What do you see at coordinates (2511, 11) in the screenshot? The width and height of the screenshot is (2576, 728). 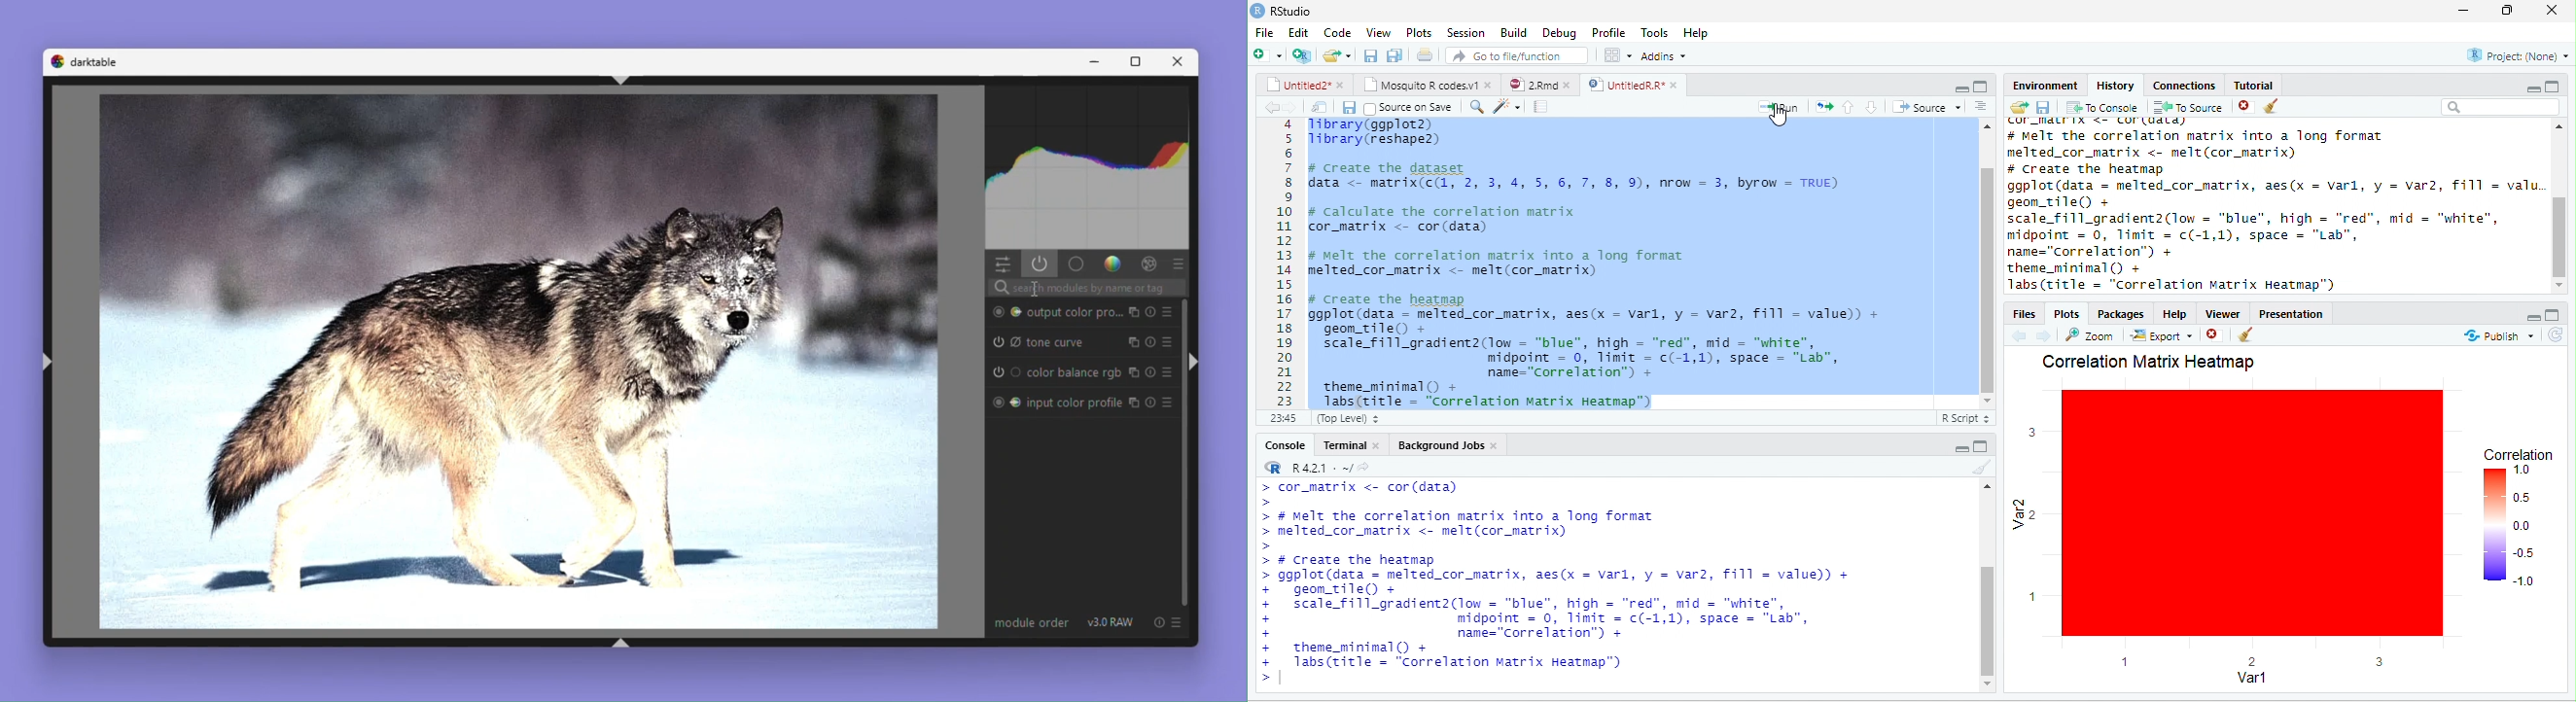 I see `maximize` at bounding box center [2511, 11].